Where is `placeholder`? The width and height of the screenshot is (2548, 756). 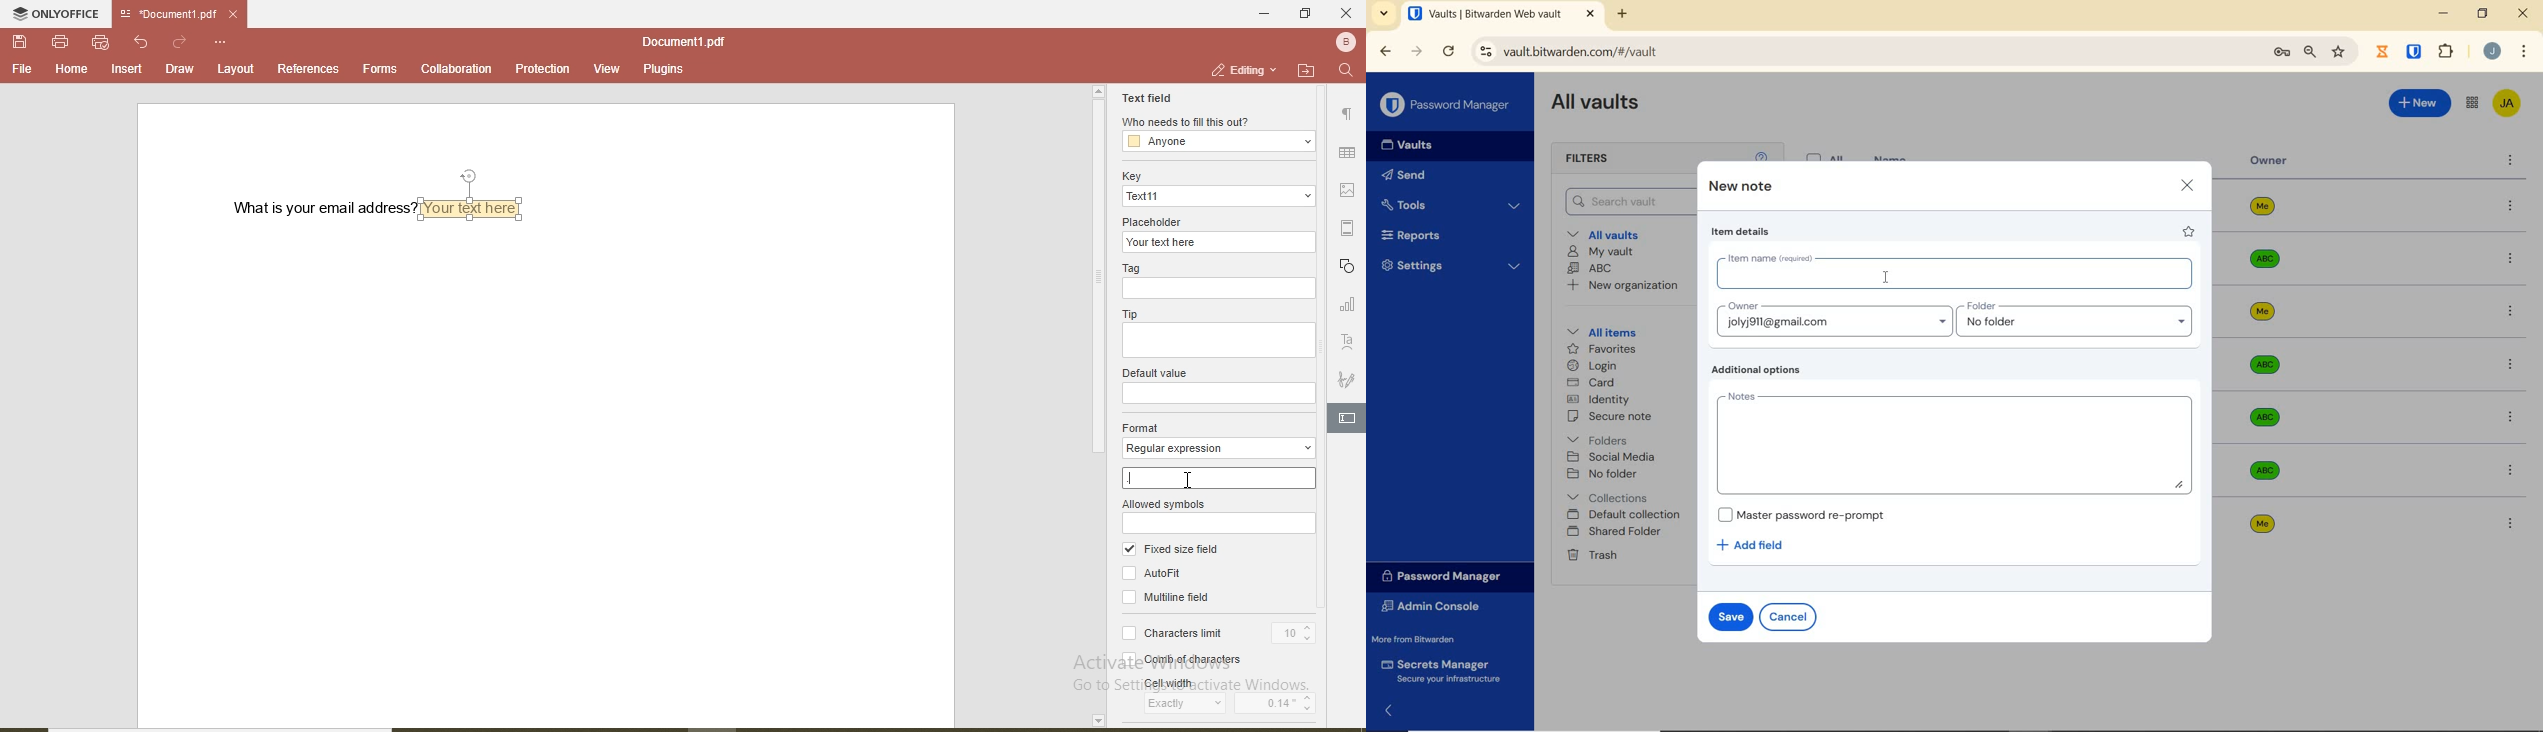 placeholder is located at coordinates (1156, 220).